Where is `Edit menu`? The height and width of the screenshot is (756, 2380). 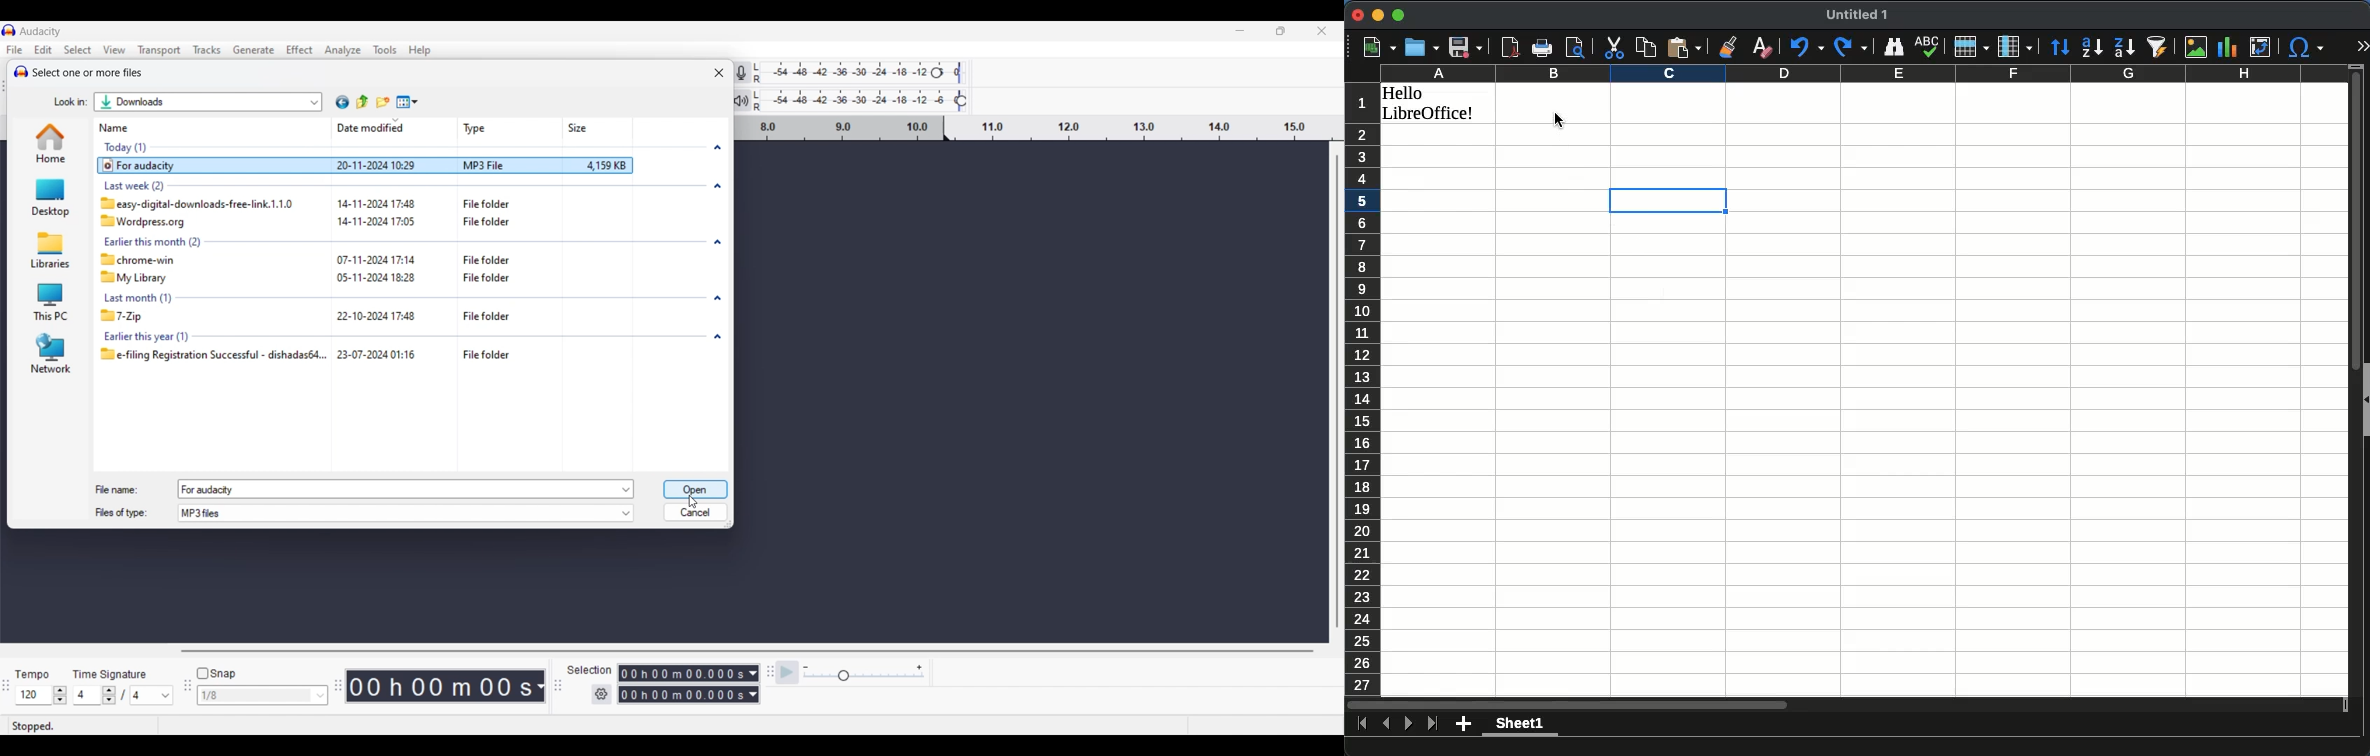 Edit menu is located at coordinates (43, 49).